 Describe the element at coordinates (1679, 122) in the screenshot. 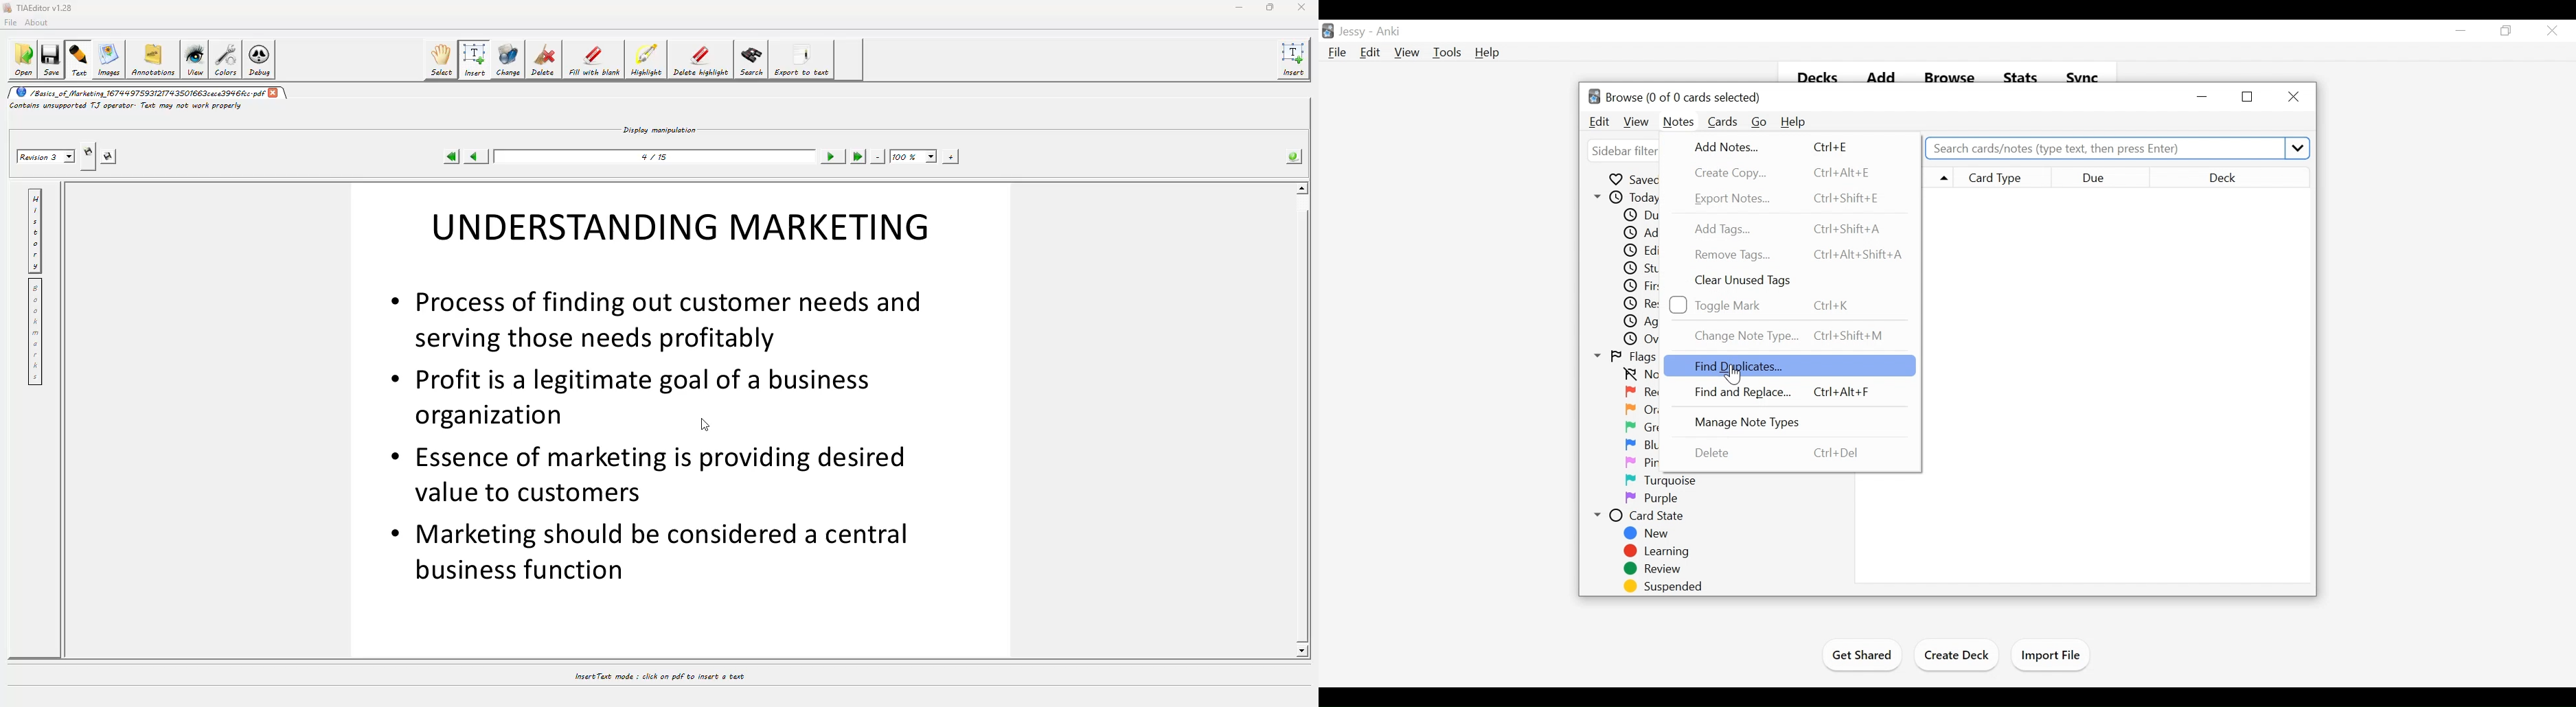

I see `Notes` at that location.